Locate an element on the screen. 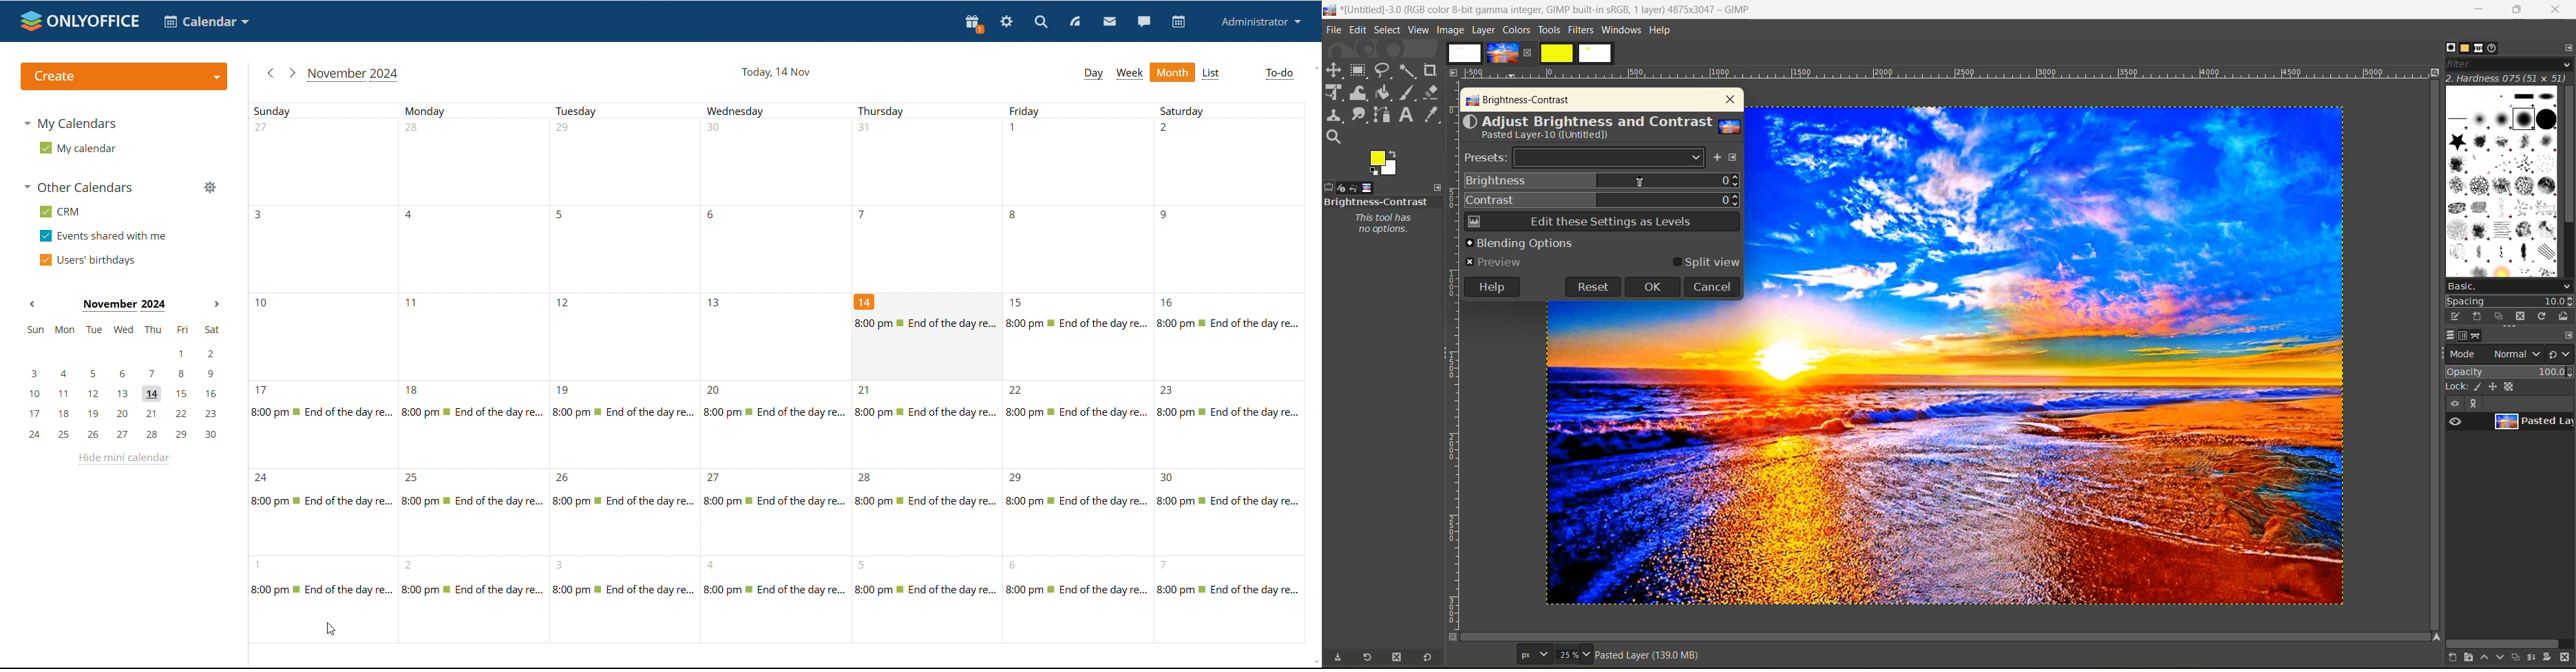 The width and height of the screenshot is (2576, 672). images is located at coordinates (1367, 186).